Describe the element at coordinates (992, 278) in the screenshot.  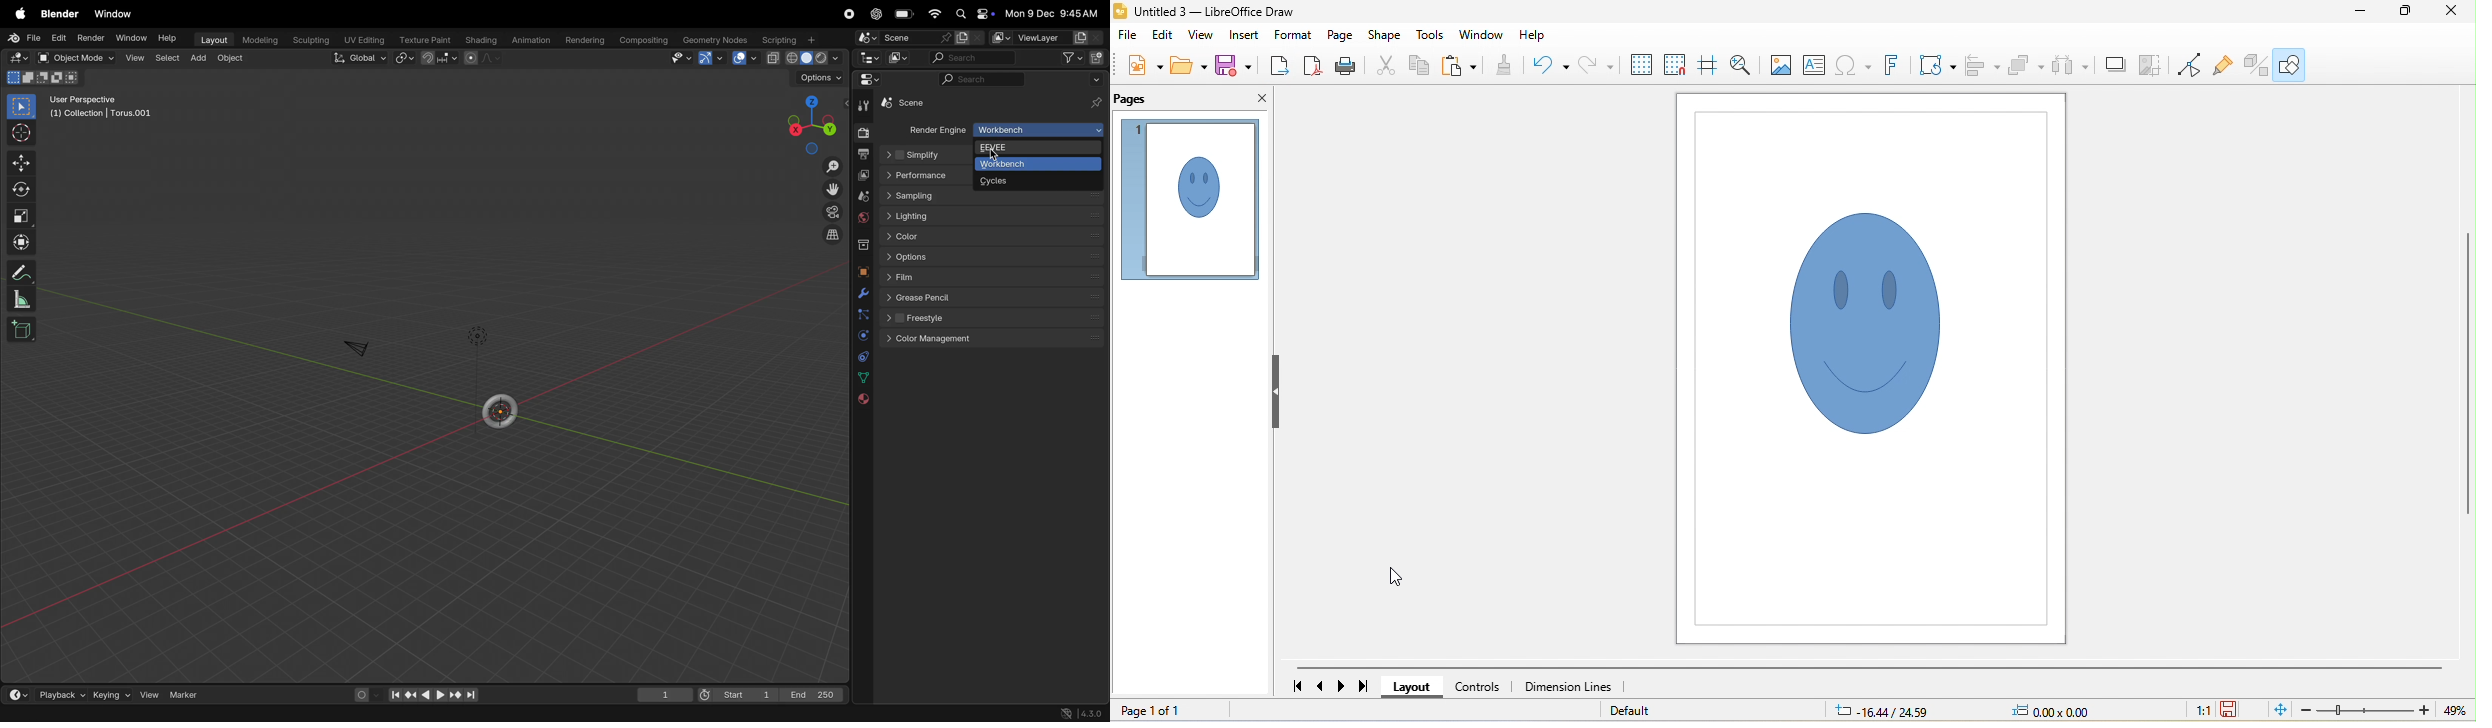
I see `flims` at that location.